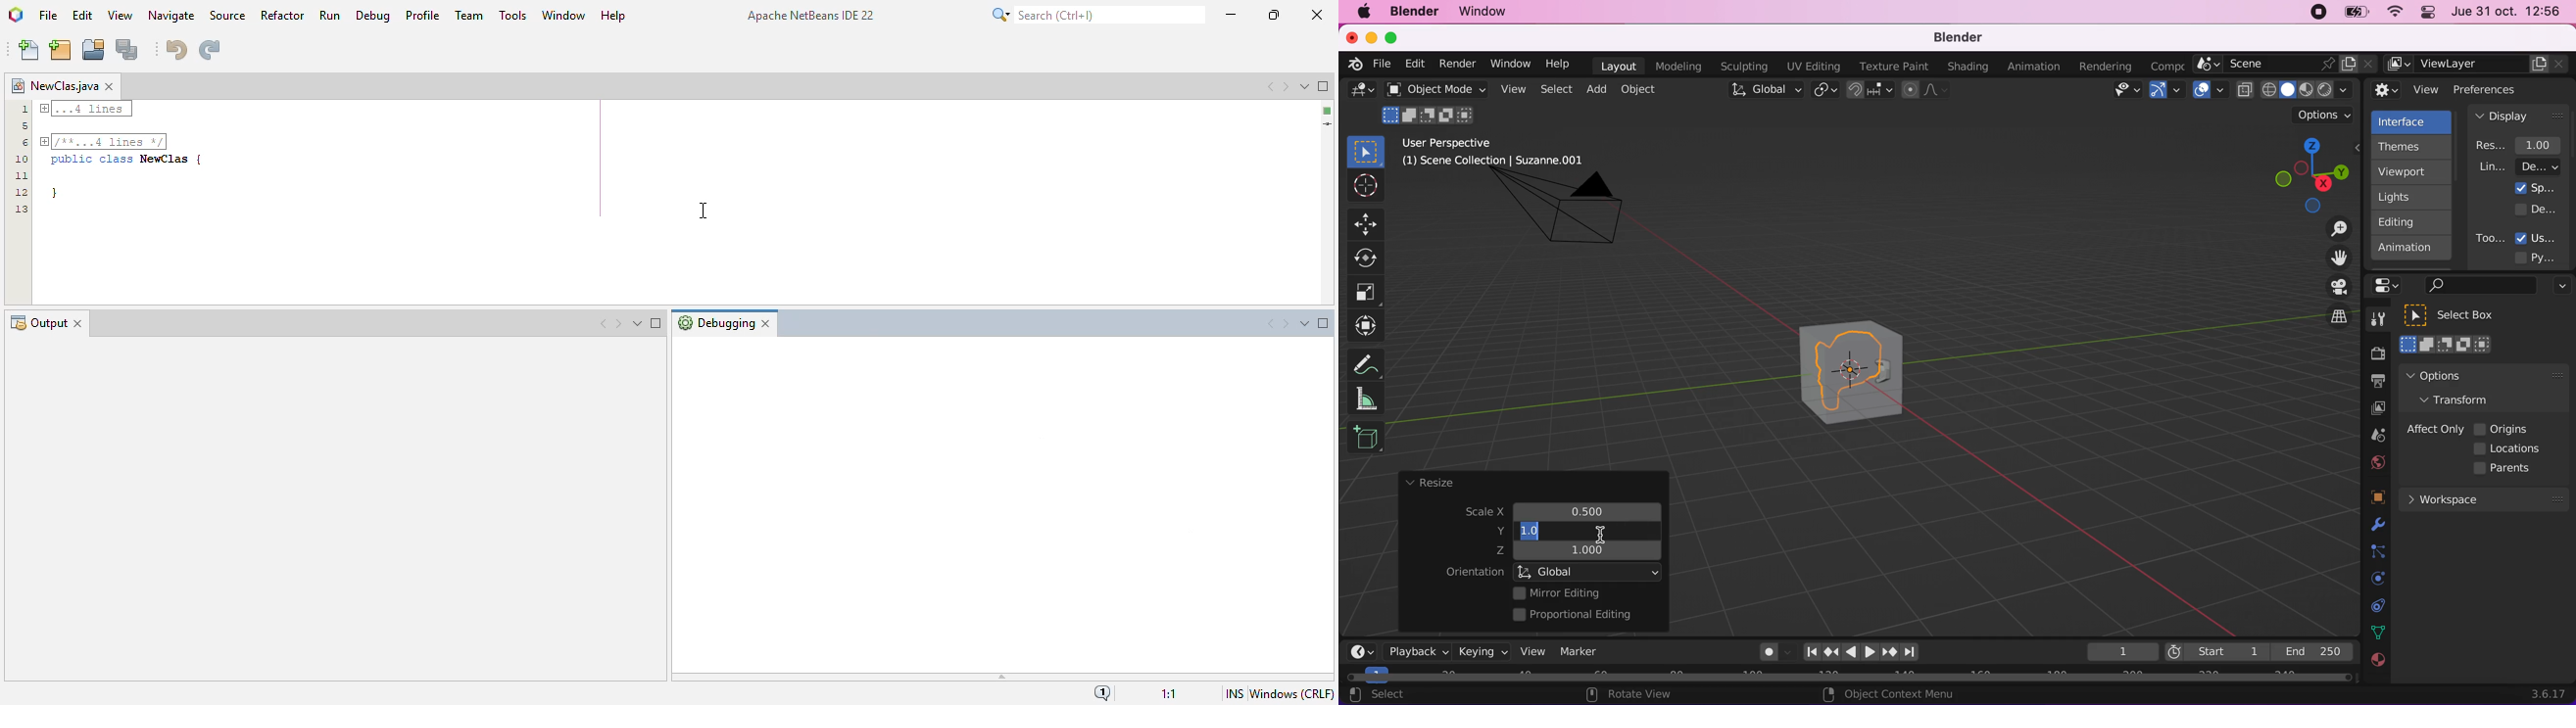 This screenshot has height=728, width=2576. I want to click on lights, so click(2414, 197).